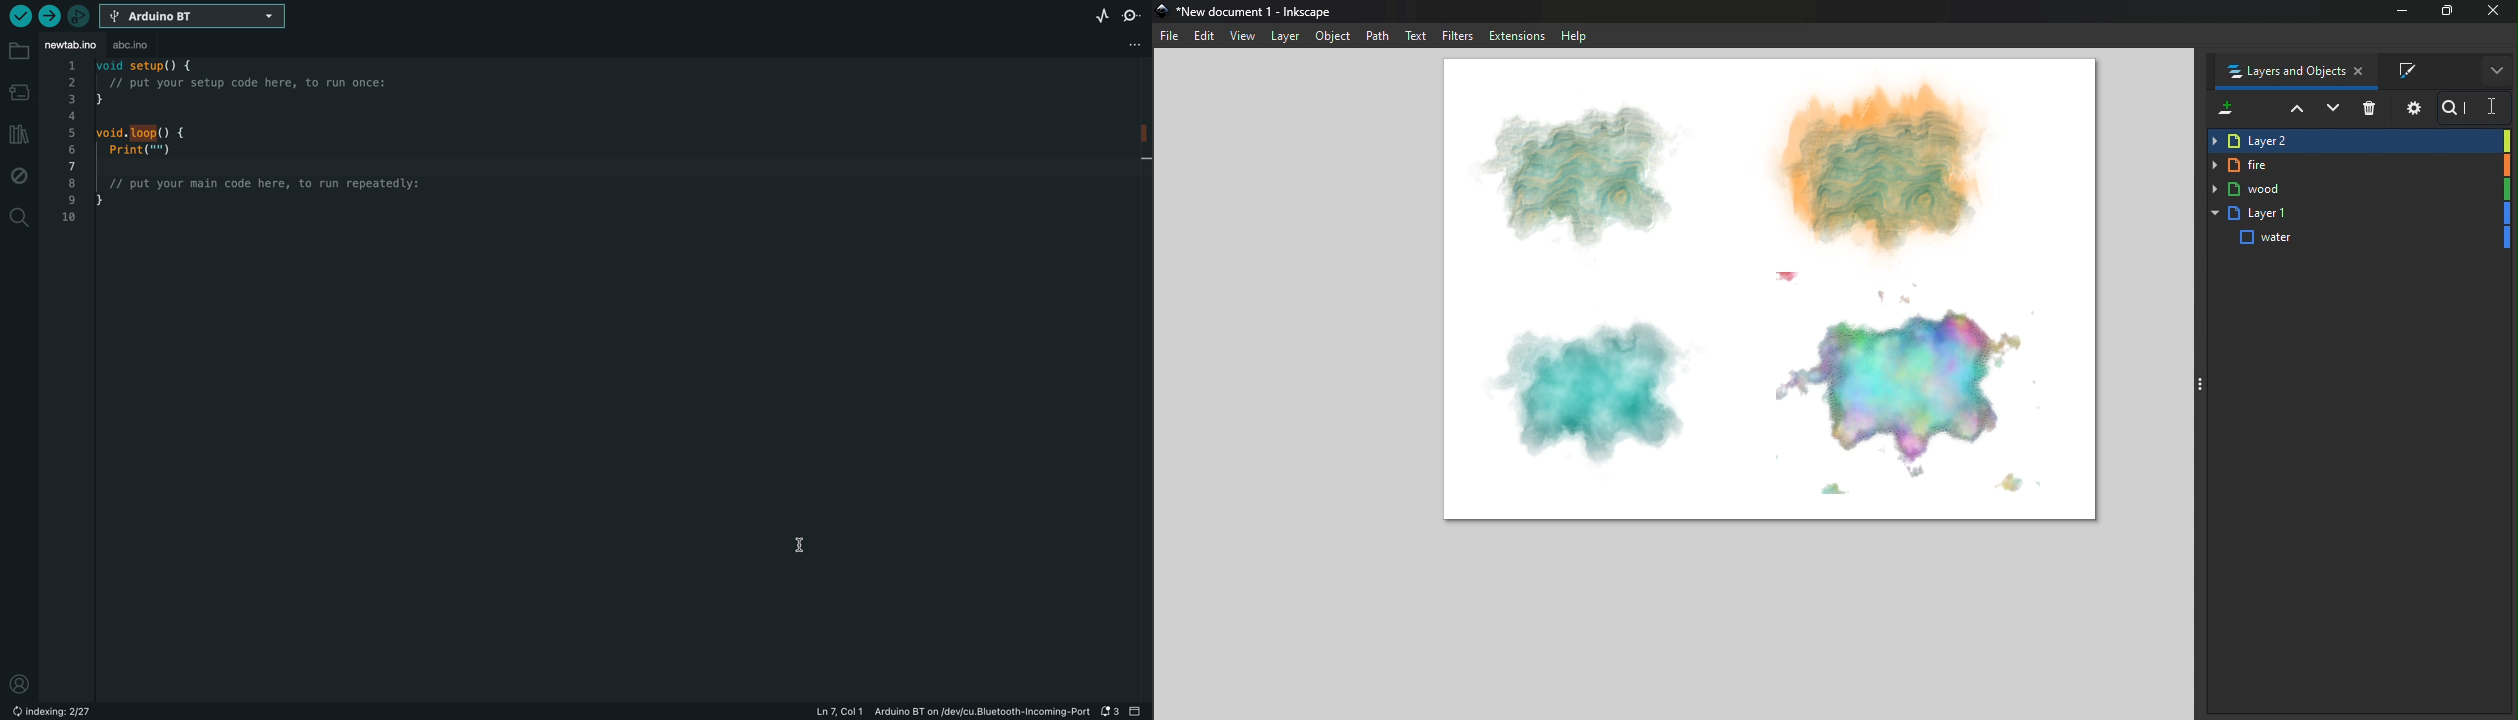  What do you see at coordinates (2289, 70) in the screenshot?
I see `Layers and objects` at bounding box center [2289, 70].